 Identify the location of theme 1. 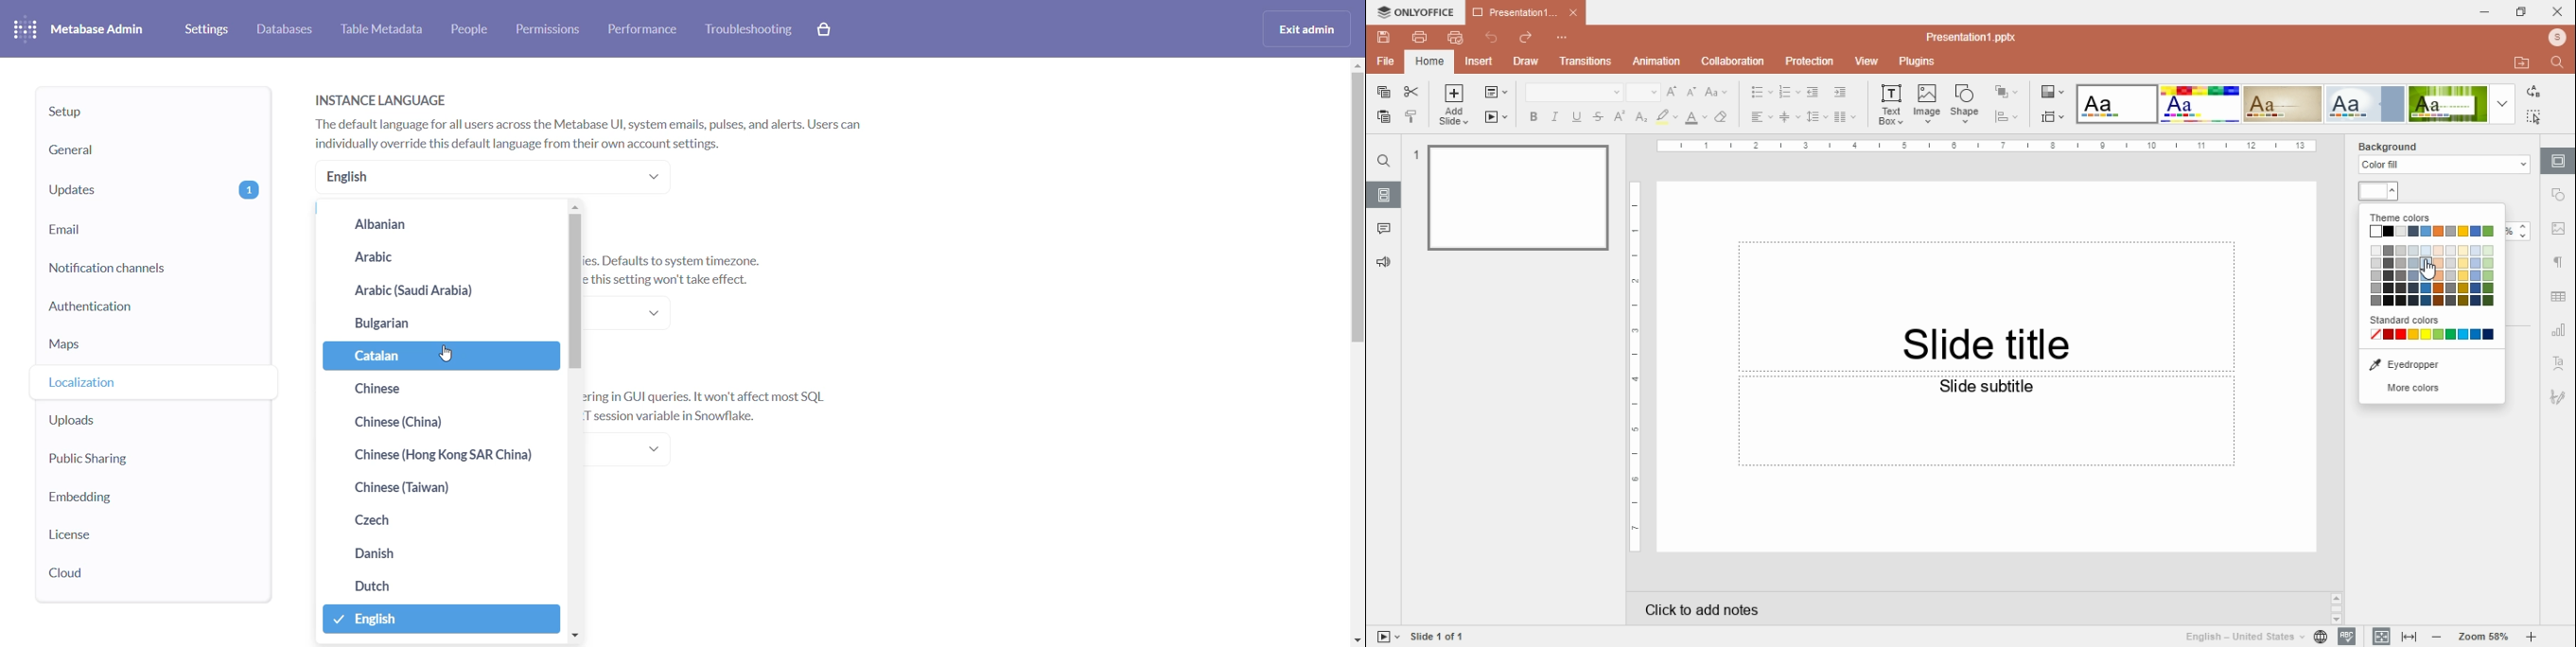
(2114, 104).